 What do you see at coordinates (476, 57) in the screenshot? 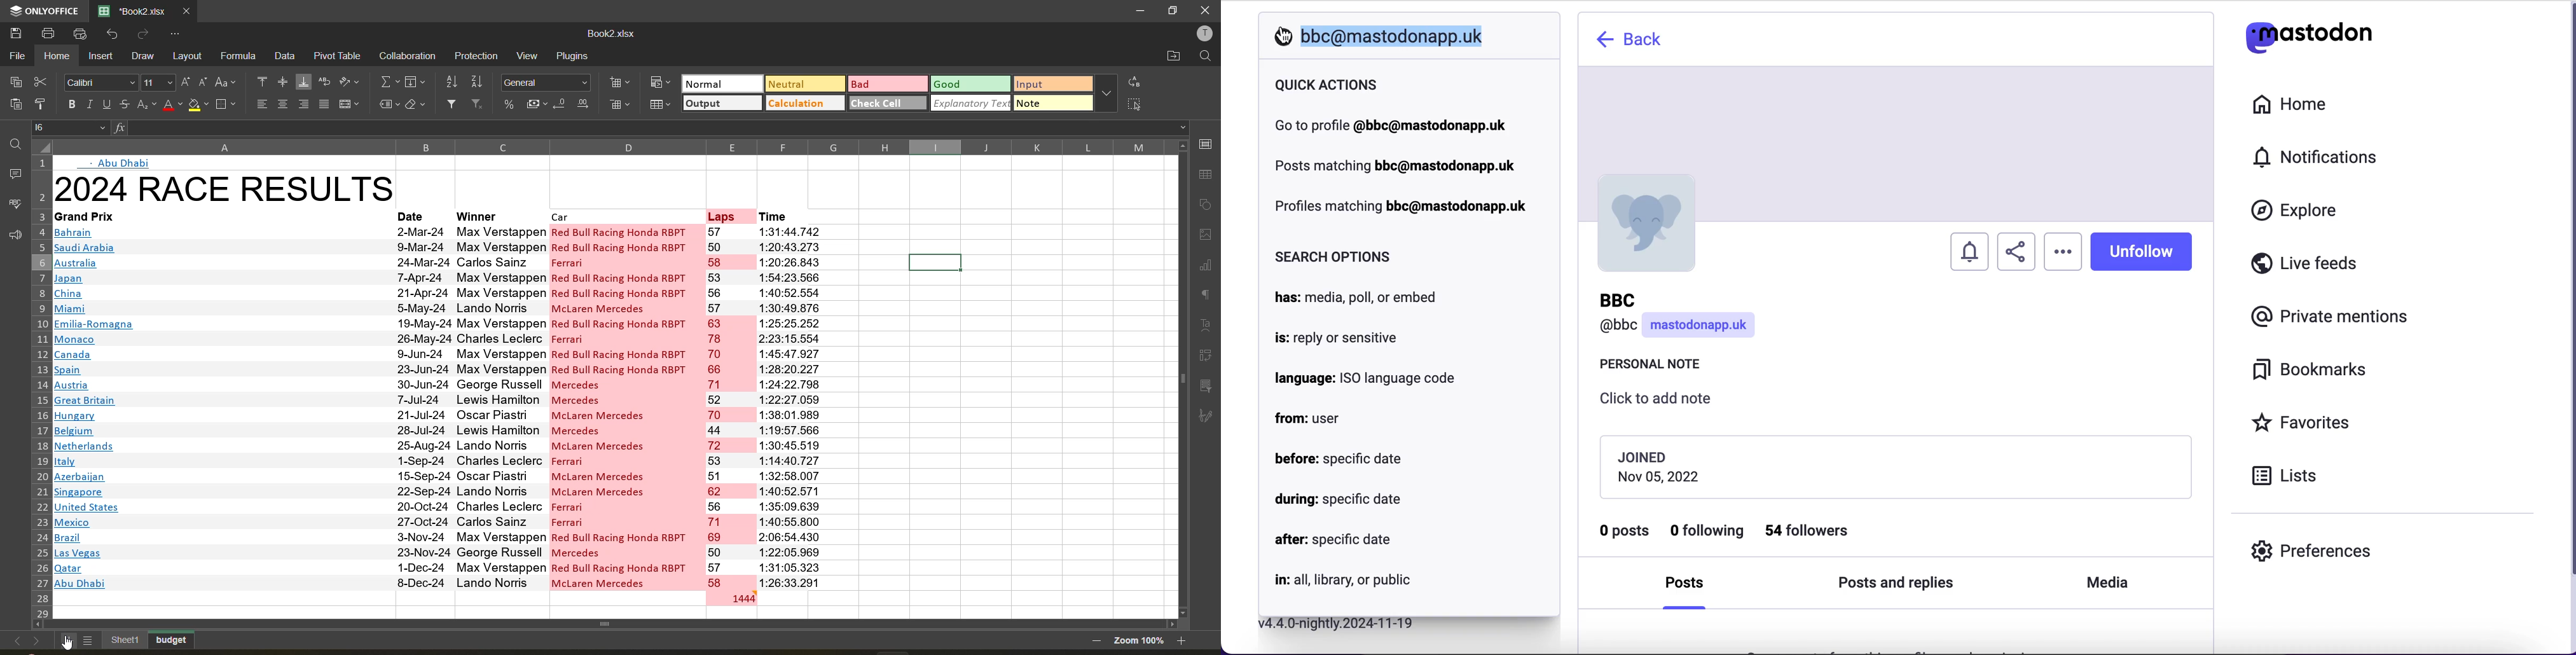
I see `protection` at bounding box center [476, 57].